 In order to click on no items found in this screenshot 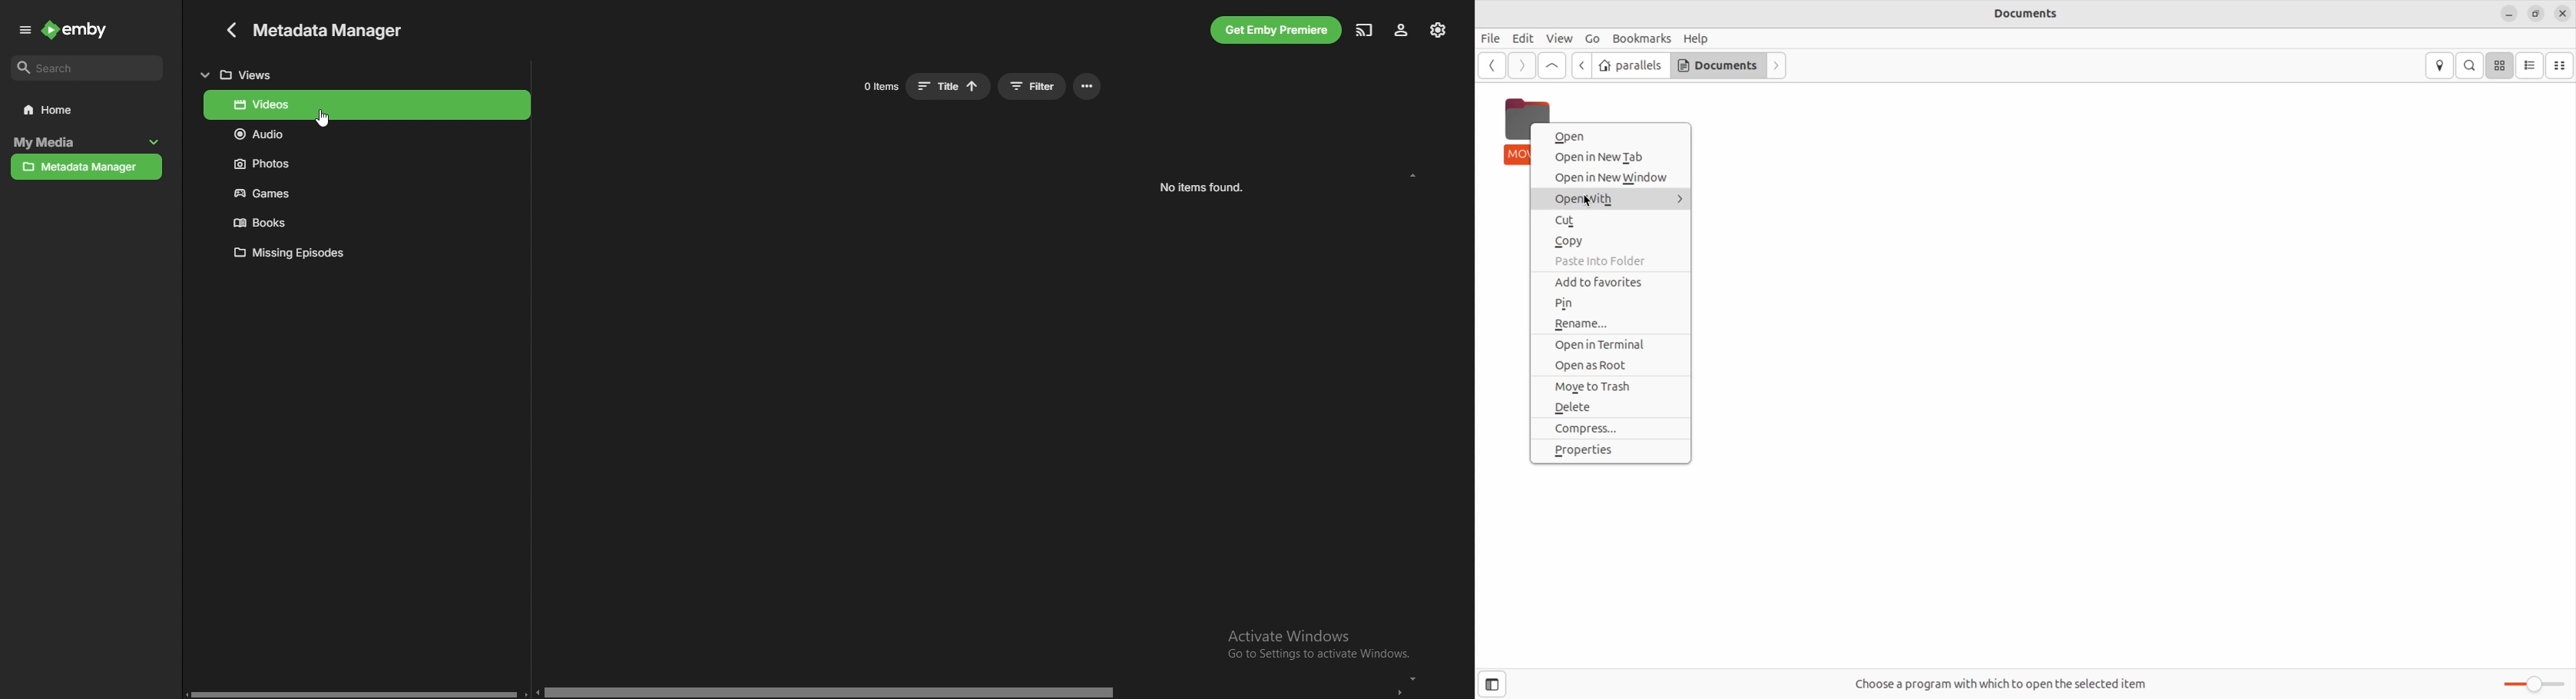, I will do `click(1200, 187)`.